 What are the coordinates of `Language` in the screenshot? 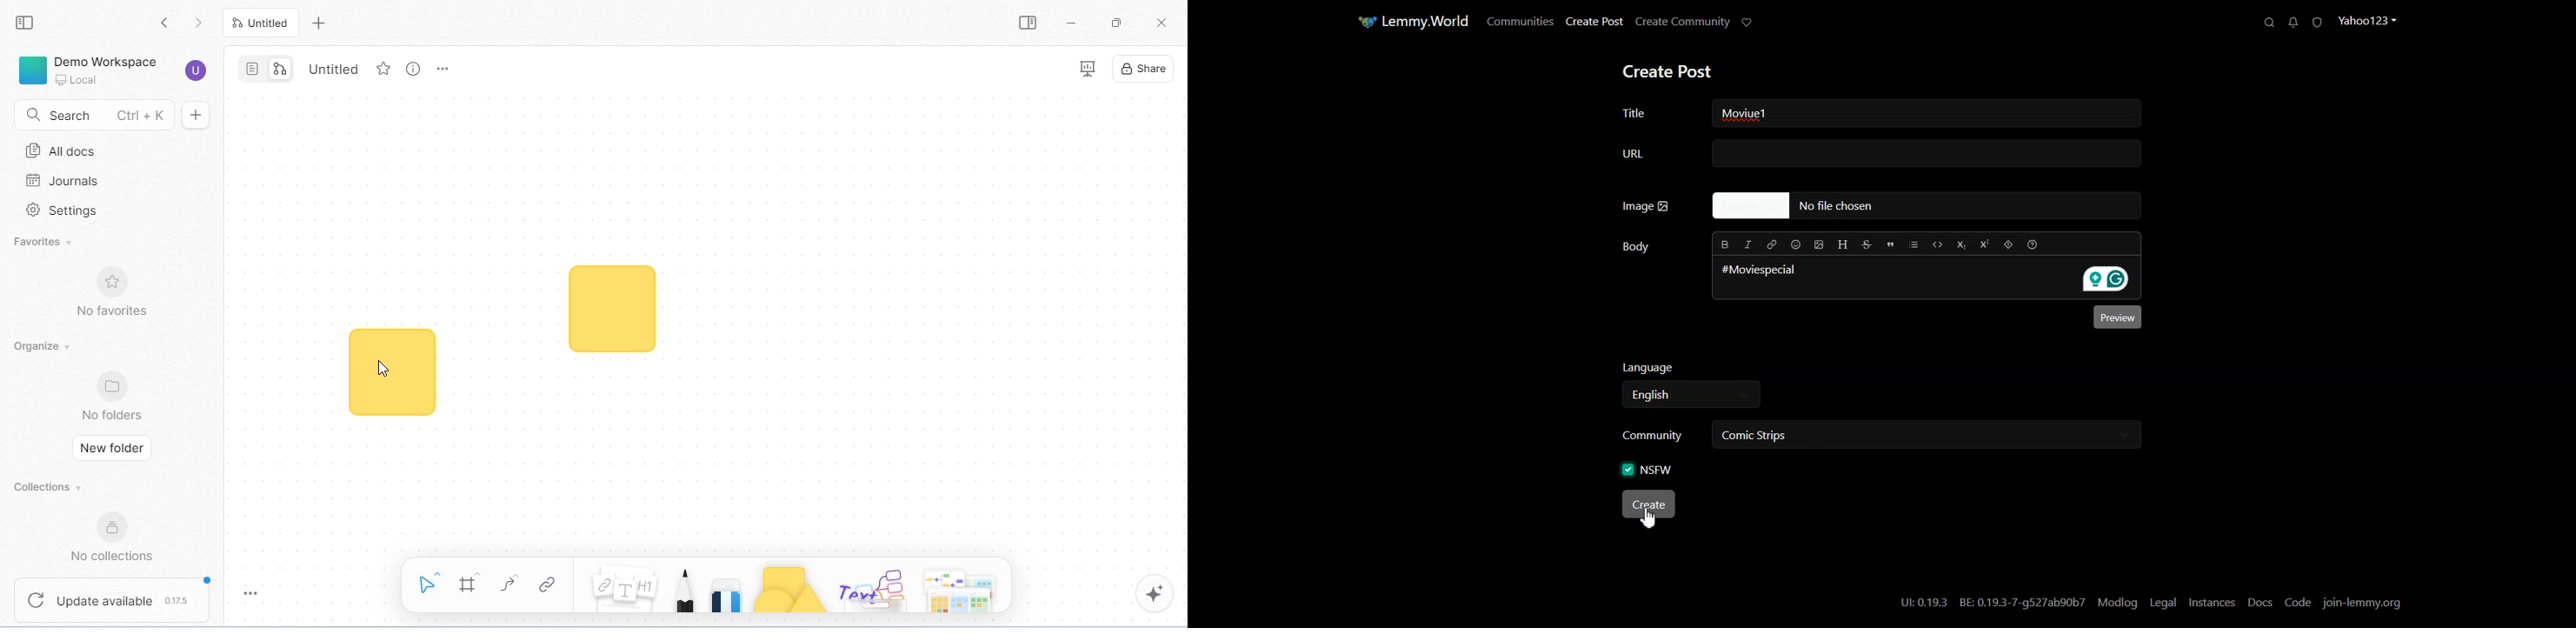 It's located at (1689, 368).